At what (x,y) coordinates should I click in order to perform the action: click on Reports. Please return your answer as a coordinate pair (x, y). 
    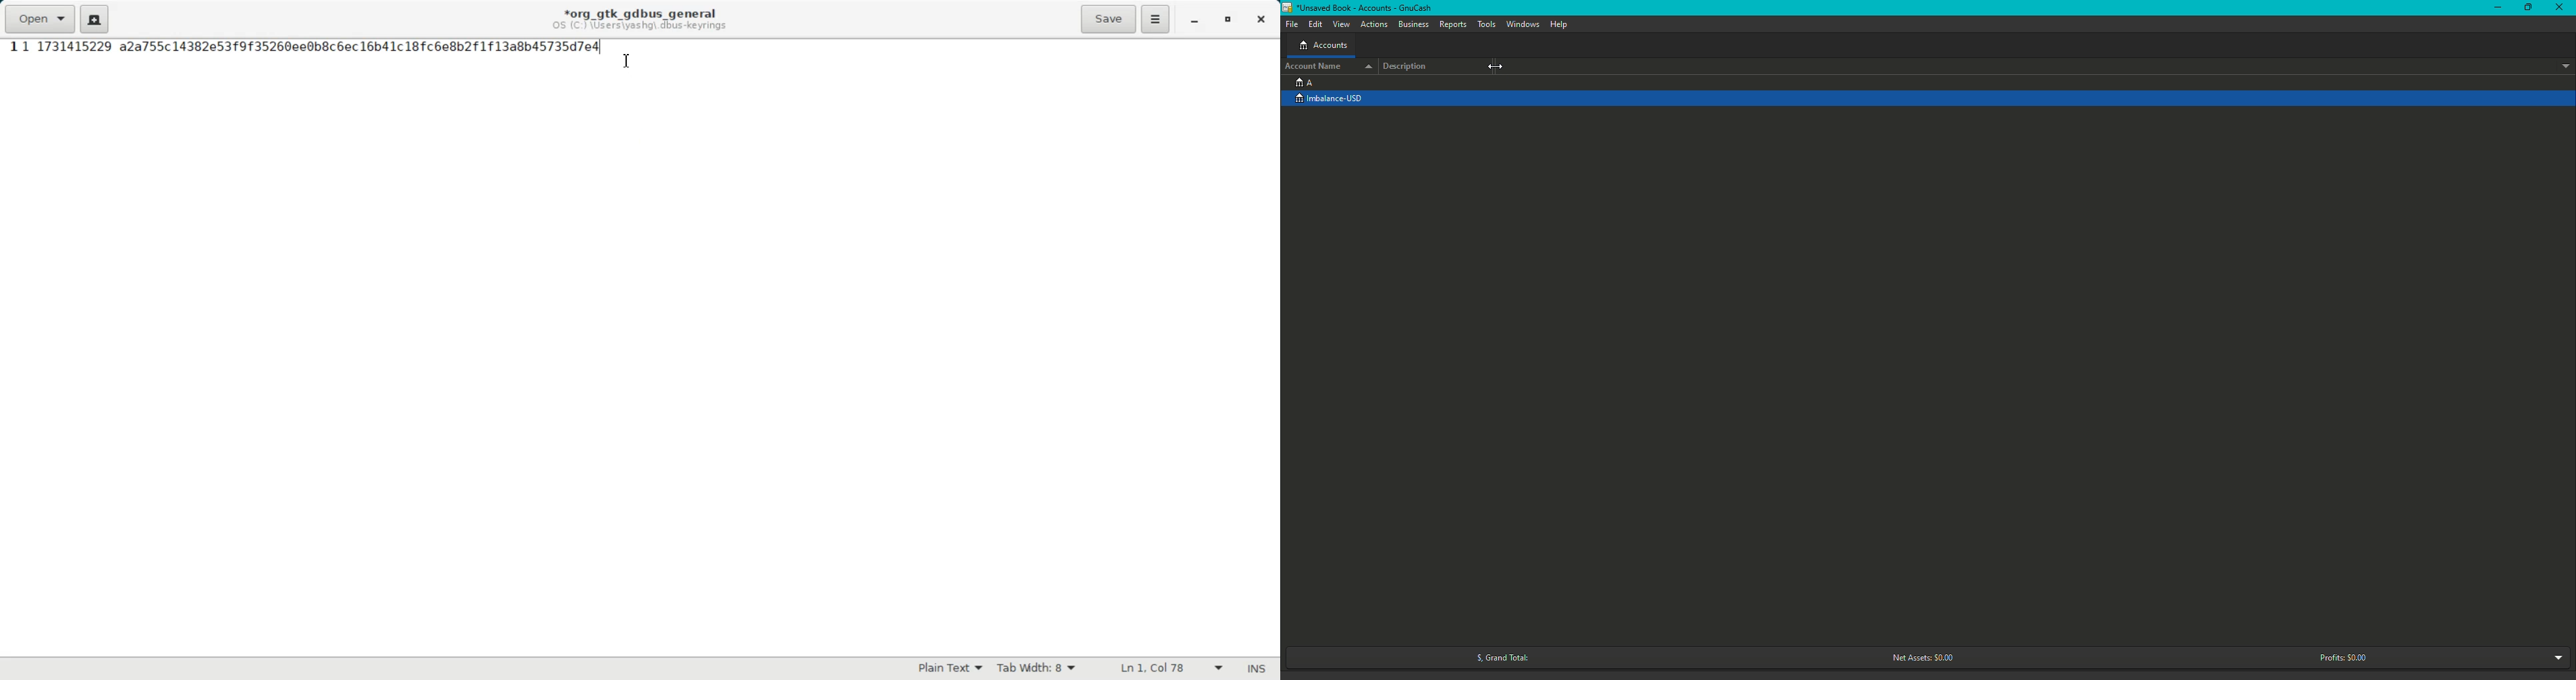
    Looking at the image, I should click on (1453, 24).